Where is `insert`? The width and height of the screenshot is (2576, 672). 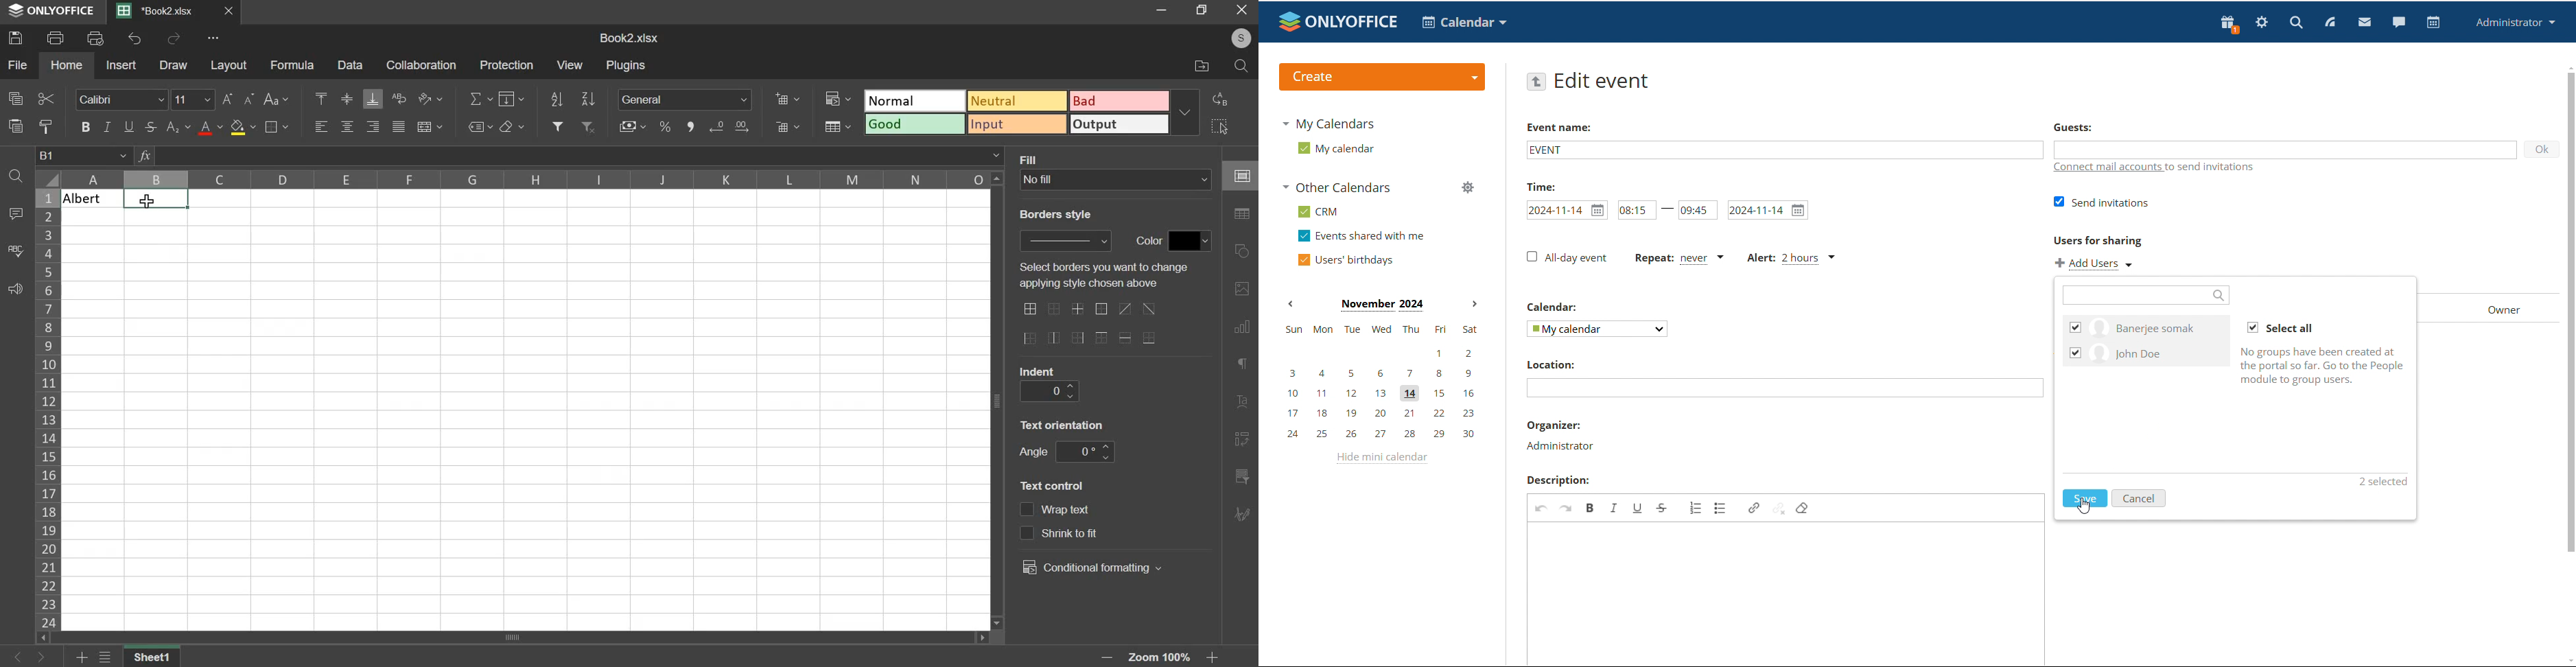
insert is located at coordinates (121, 65).